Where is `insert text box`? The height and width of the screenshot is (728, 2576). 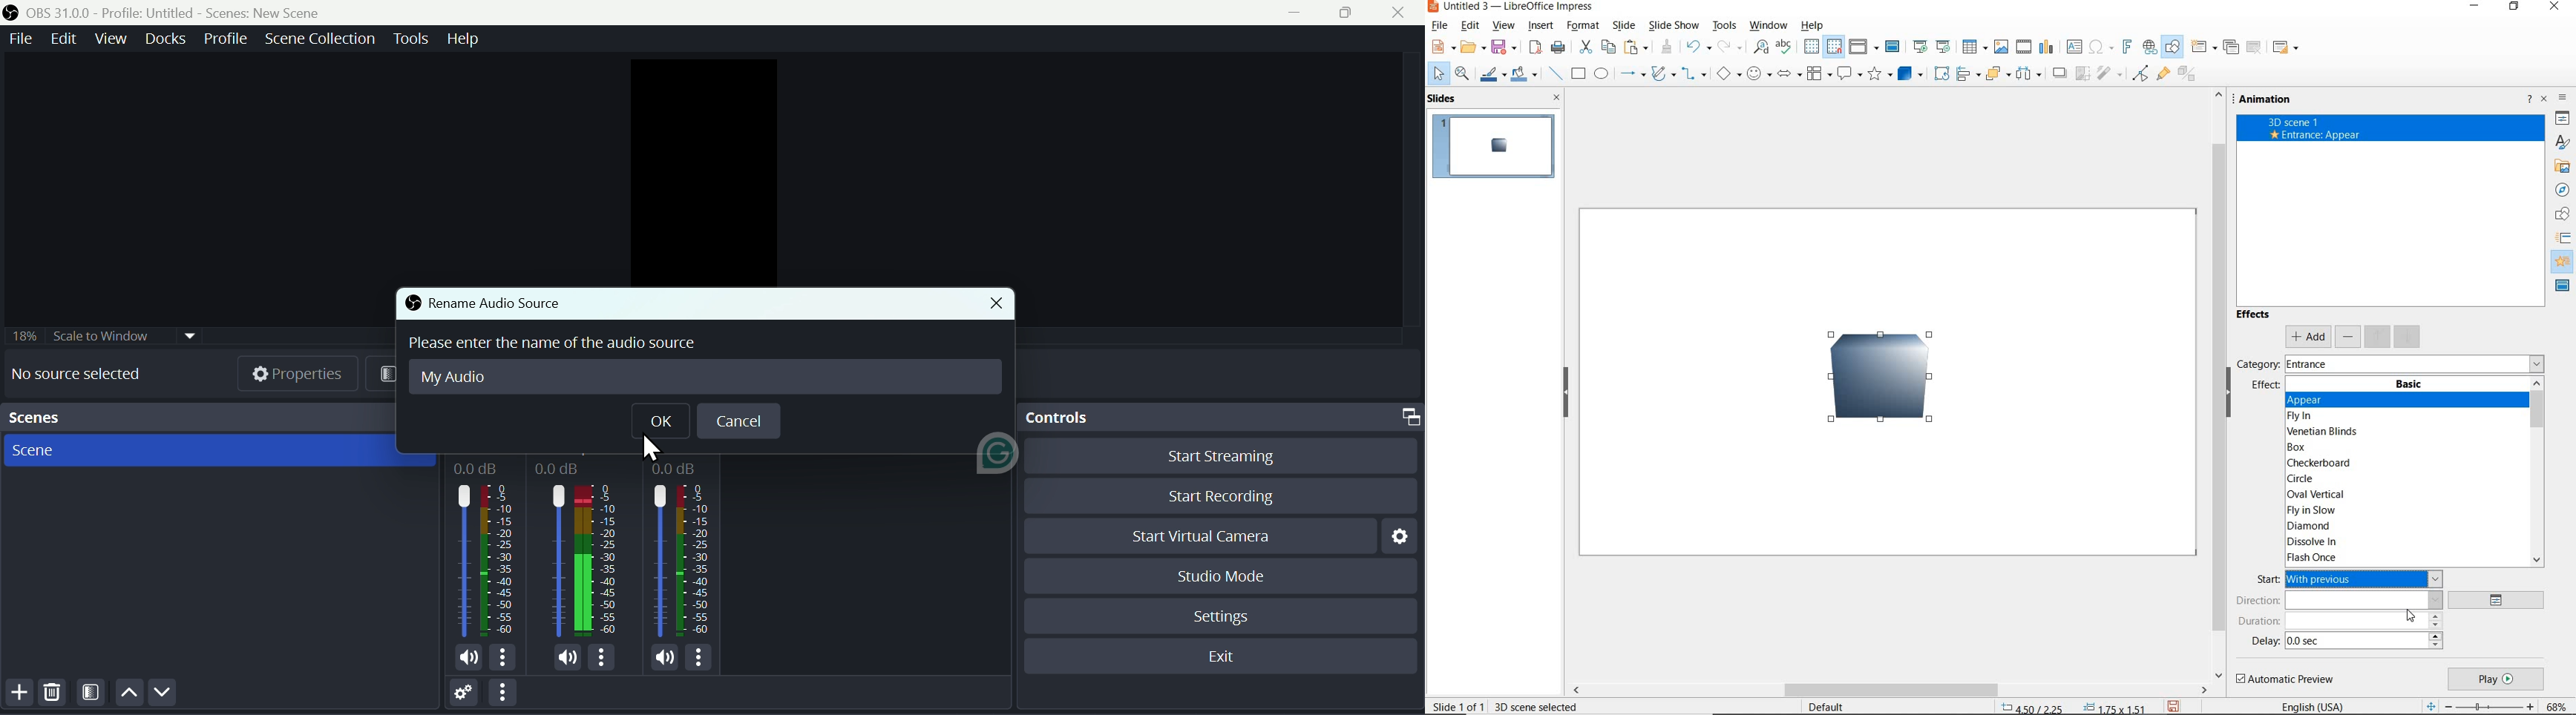 insert text box is located at coordinates (2073, 47).